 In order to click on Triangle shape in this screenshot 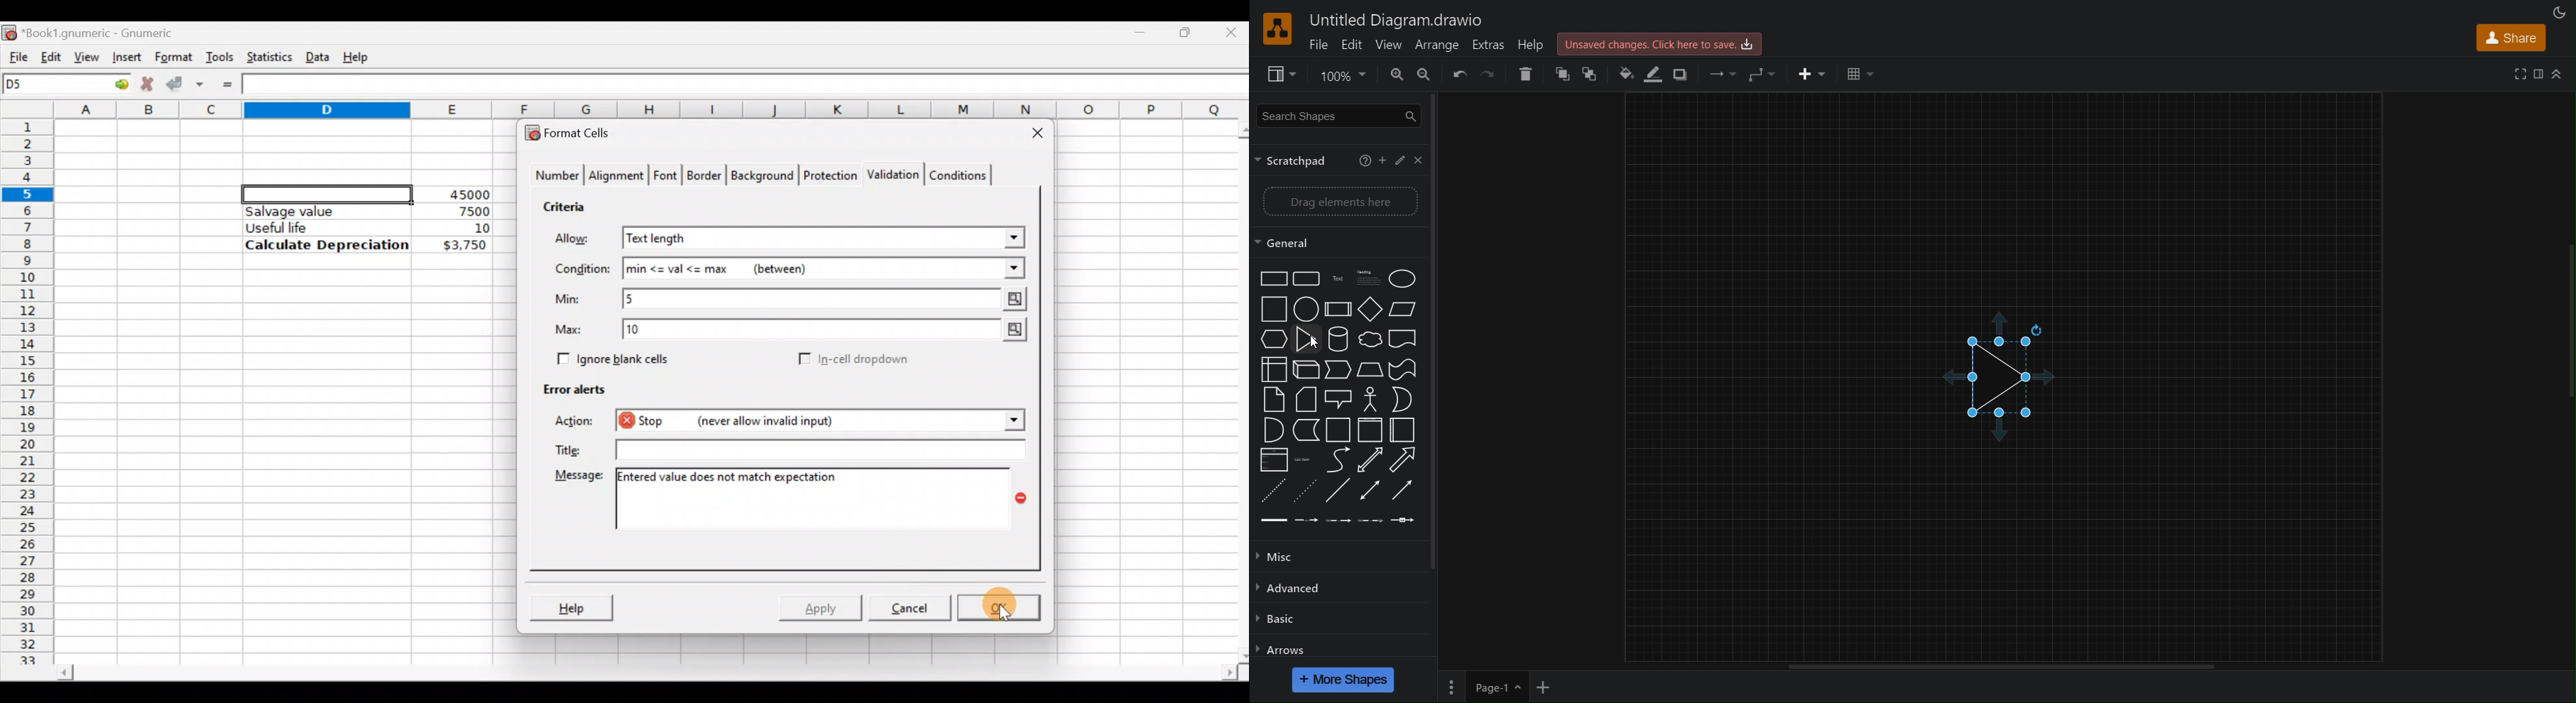, I will do `click(2005, 376)`.